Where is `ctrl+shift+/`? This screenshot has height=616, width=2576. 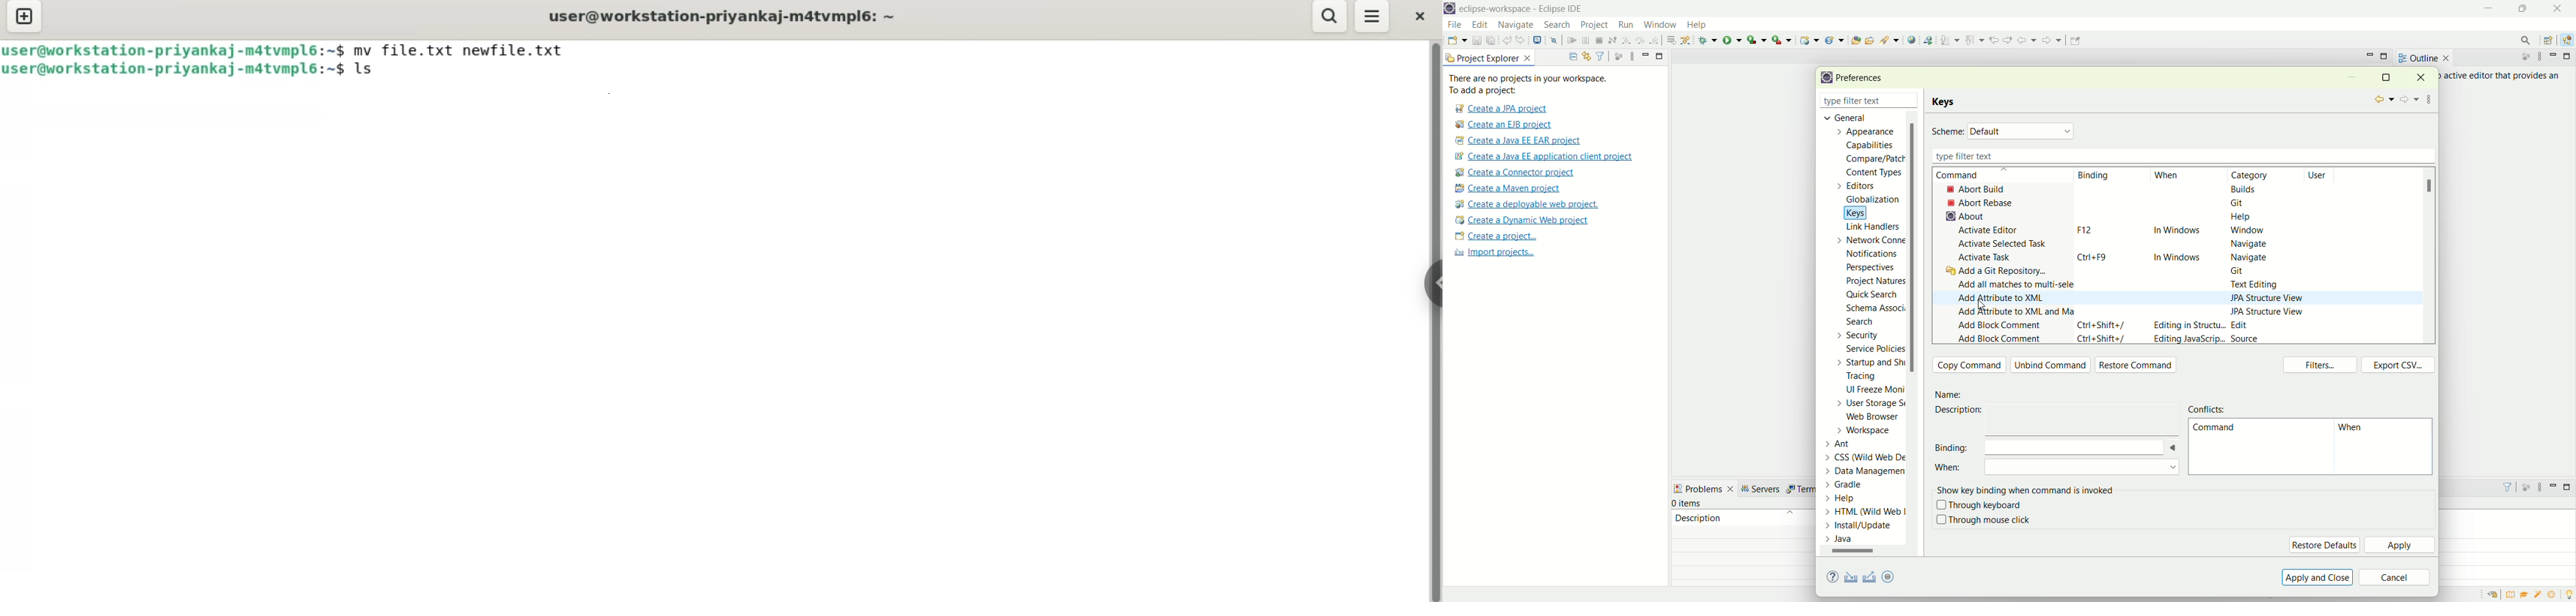
ctrl+shift+/ is located at coordinates (2102, 325).